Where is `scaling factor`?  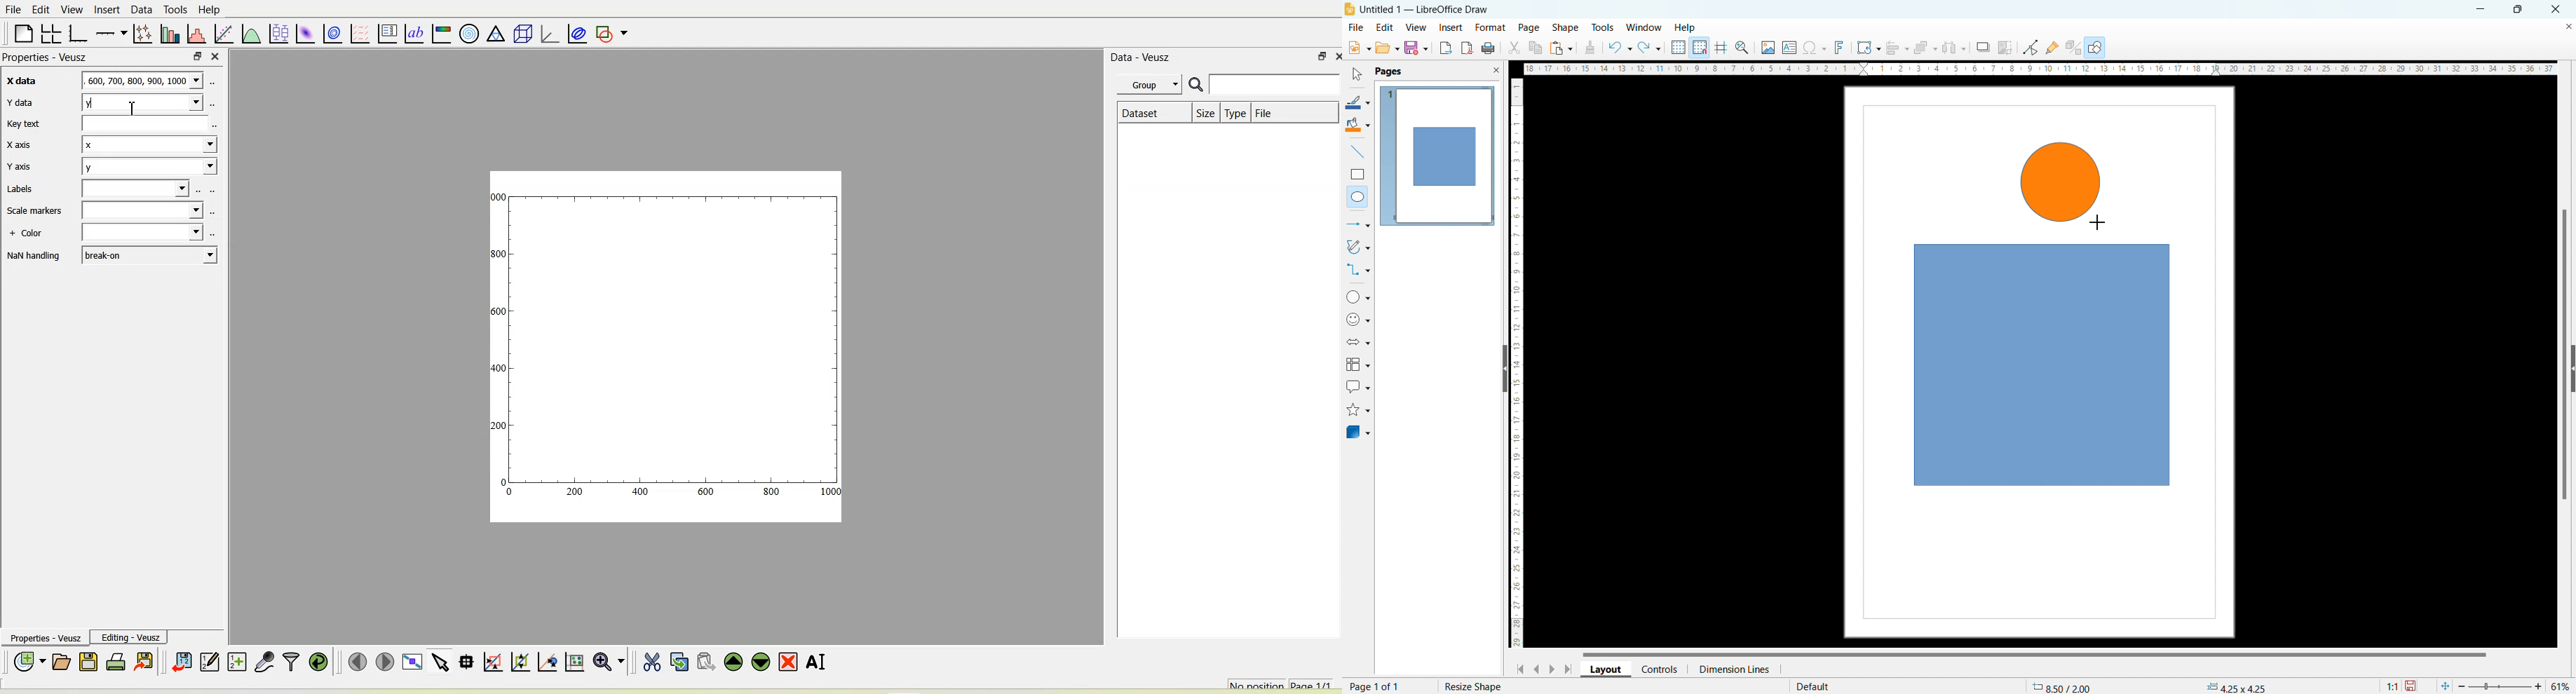
scaling factor is located at coordinates (2390, 684).